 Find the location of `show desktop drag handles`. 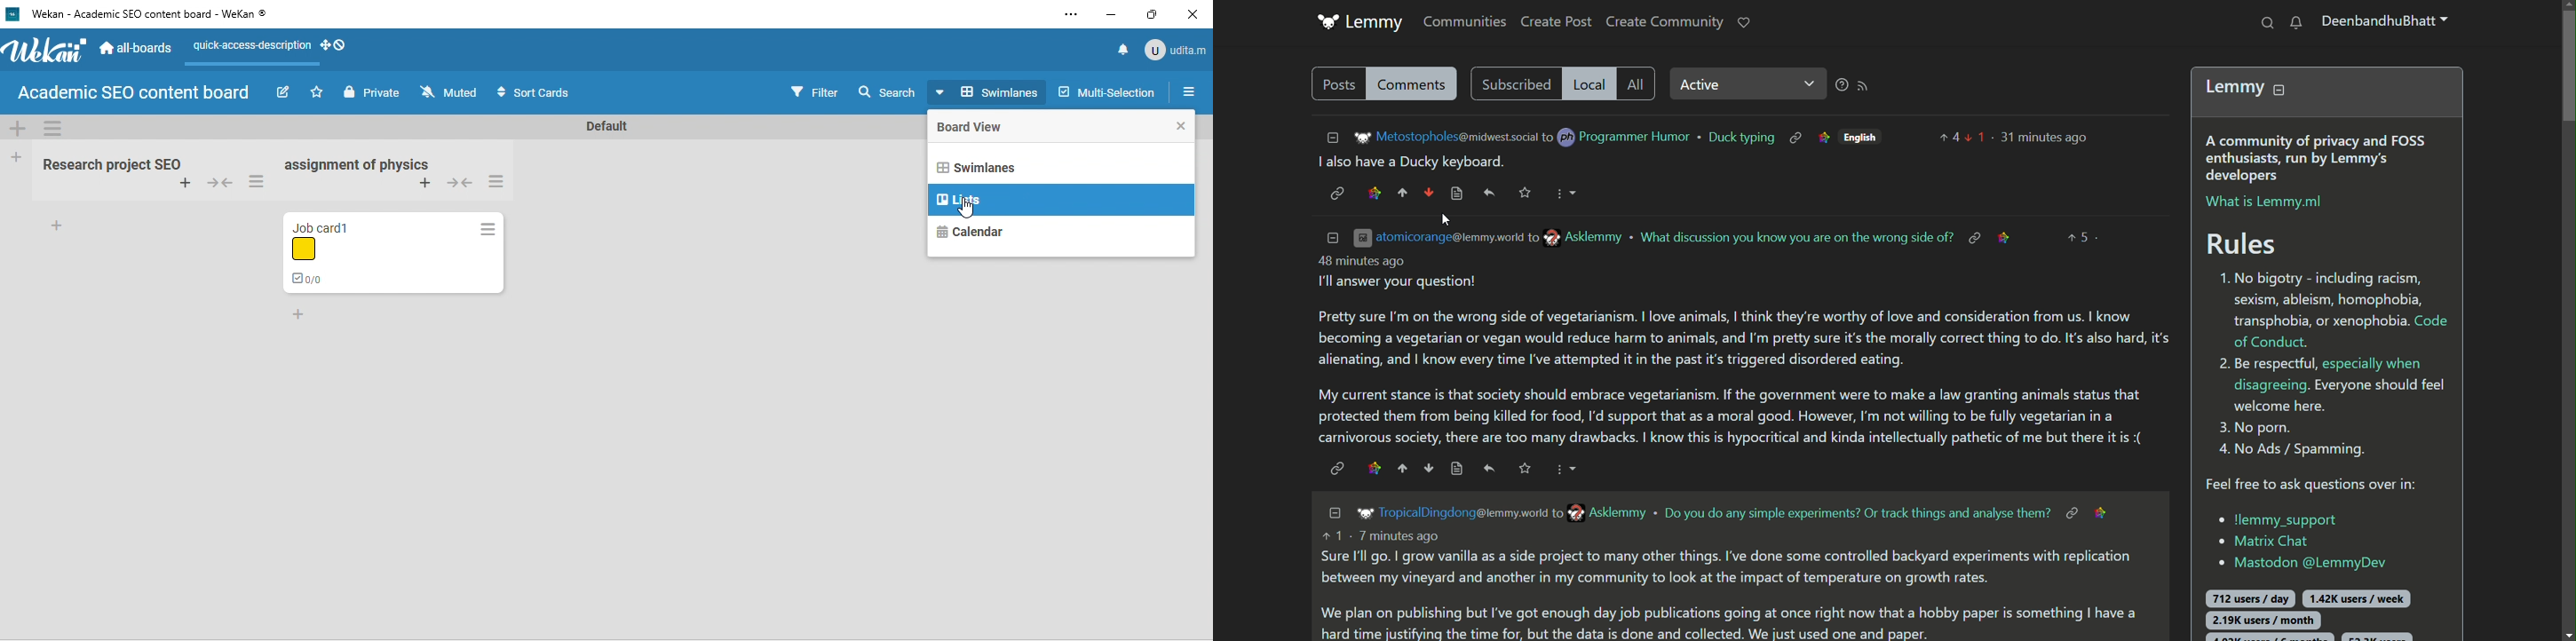

show desktop drag handles is located at coordinates (334, 49).